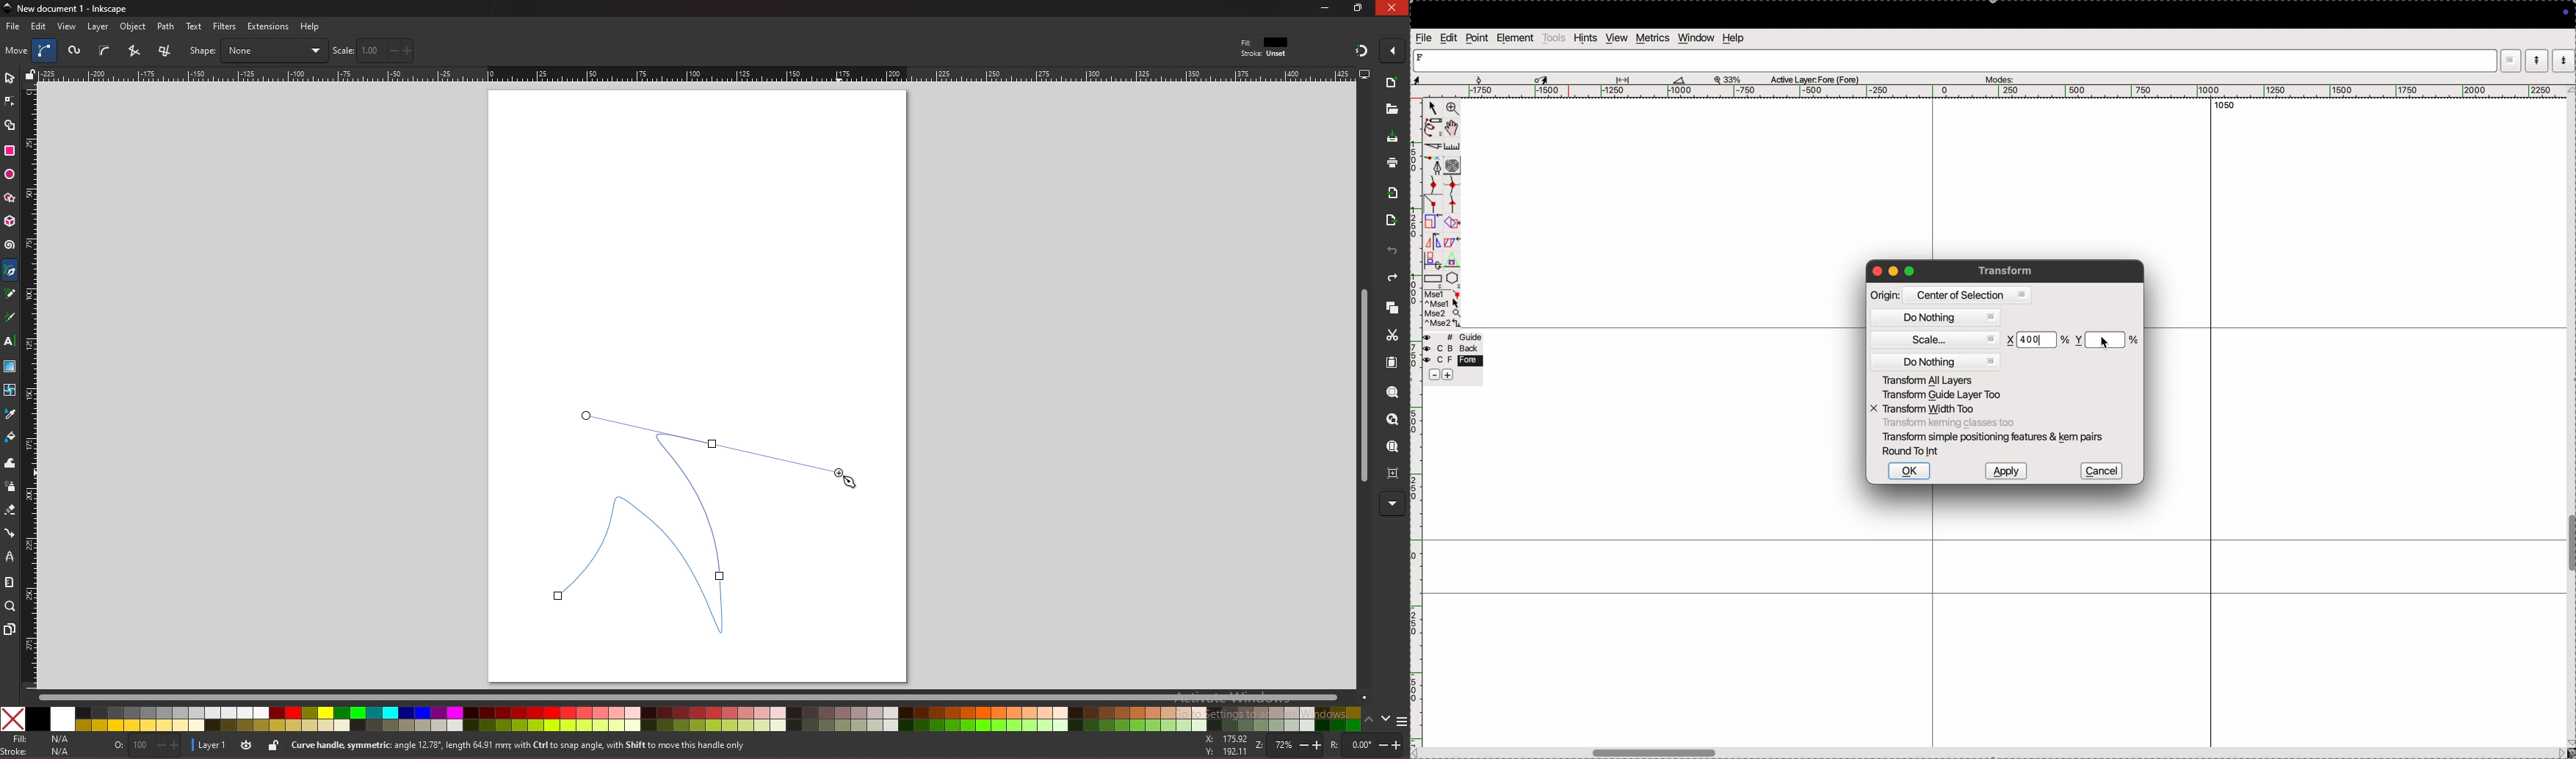 The width and height of the screenshot is (2576, 784). Describe the element at coordinates (1452, 278) in the screenshot. I see `pentagon` at that location.